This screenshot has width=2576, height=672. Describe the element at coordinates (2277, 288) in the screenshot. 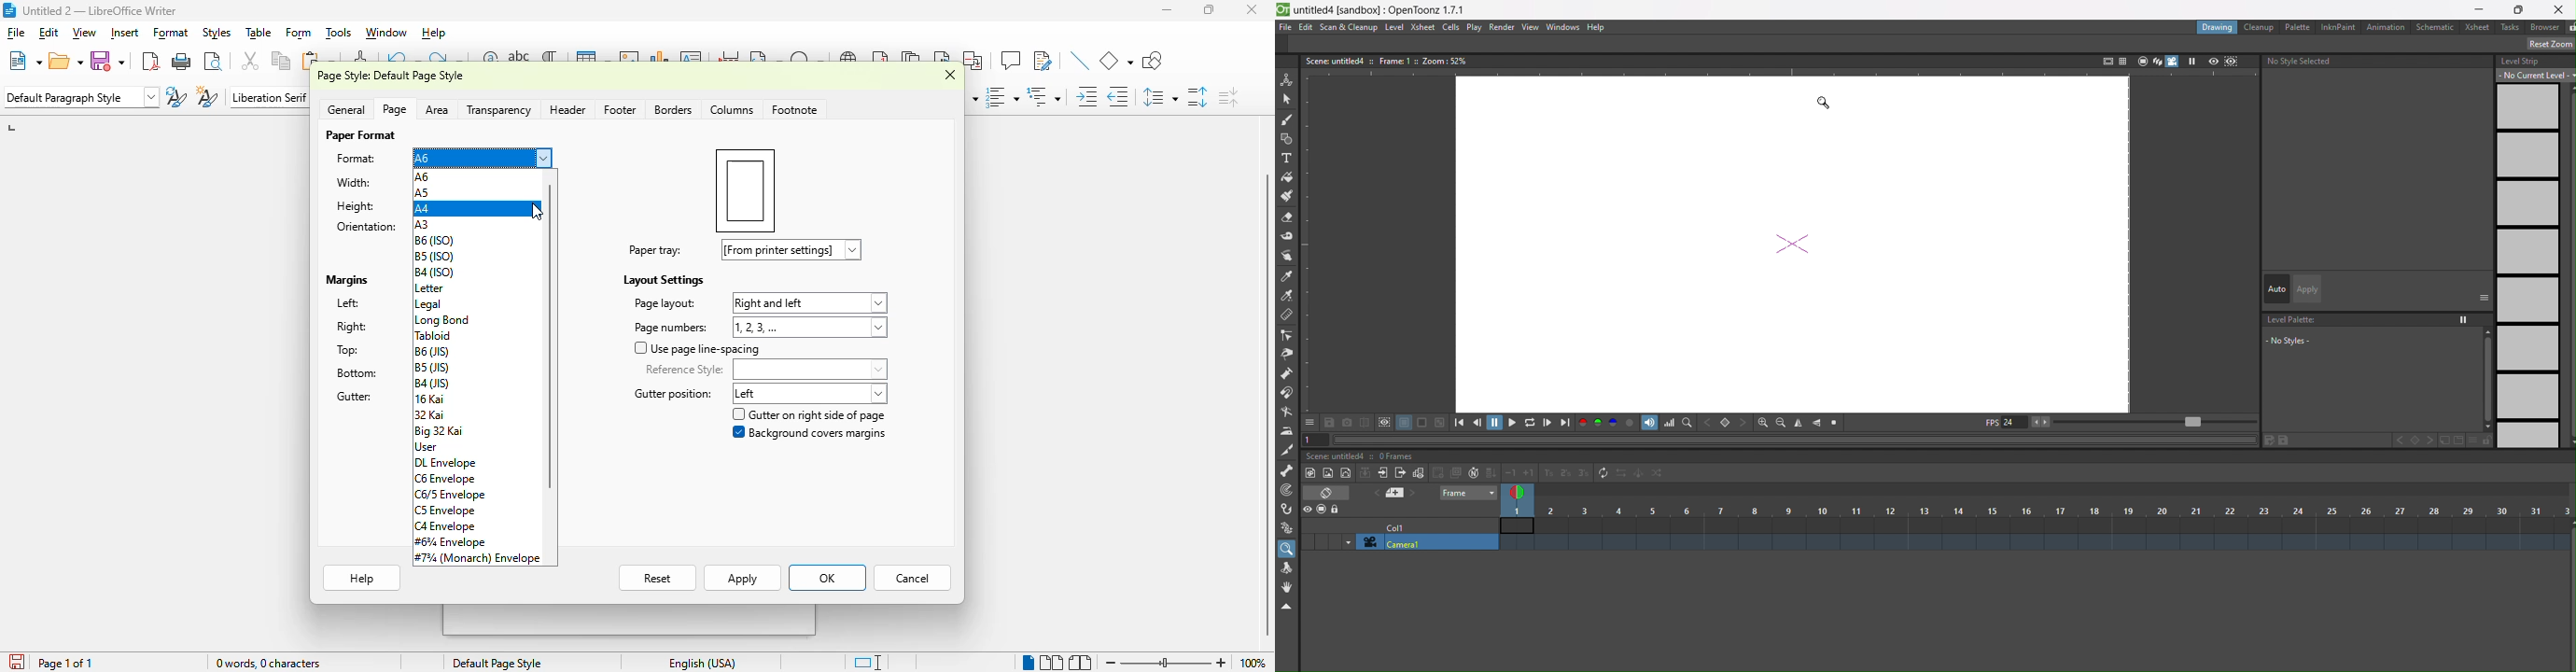

I see `auto` at that location.